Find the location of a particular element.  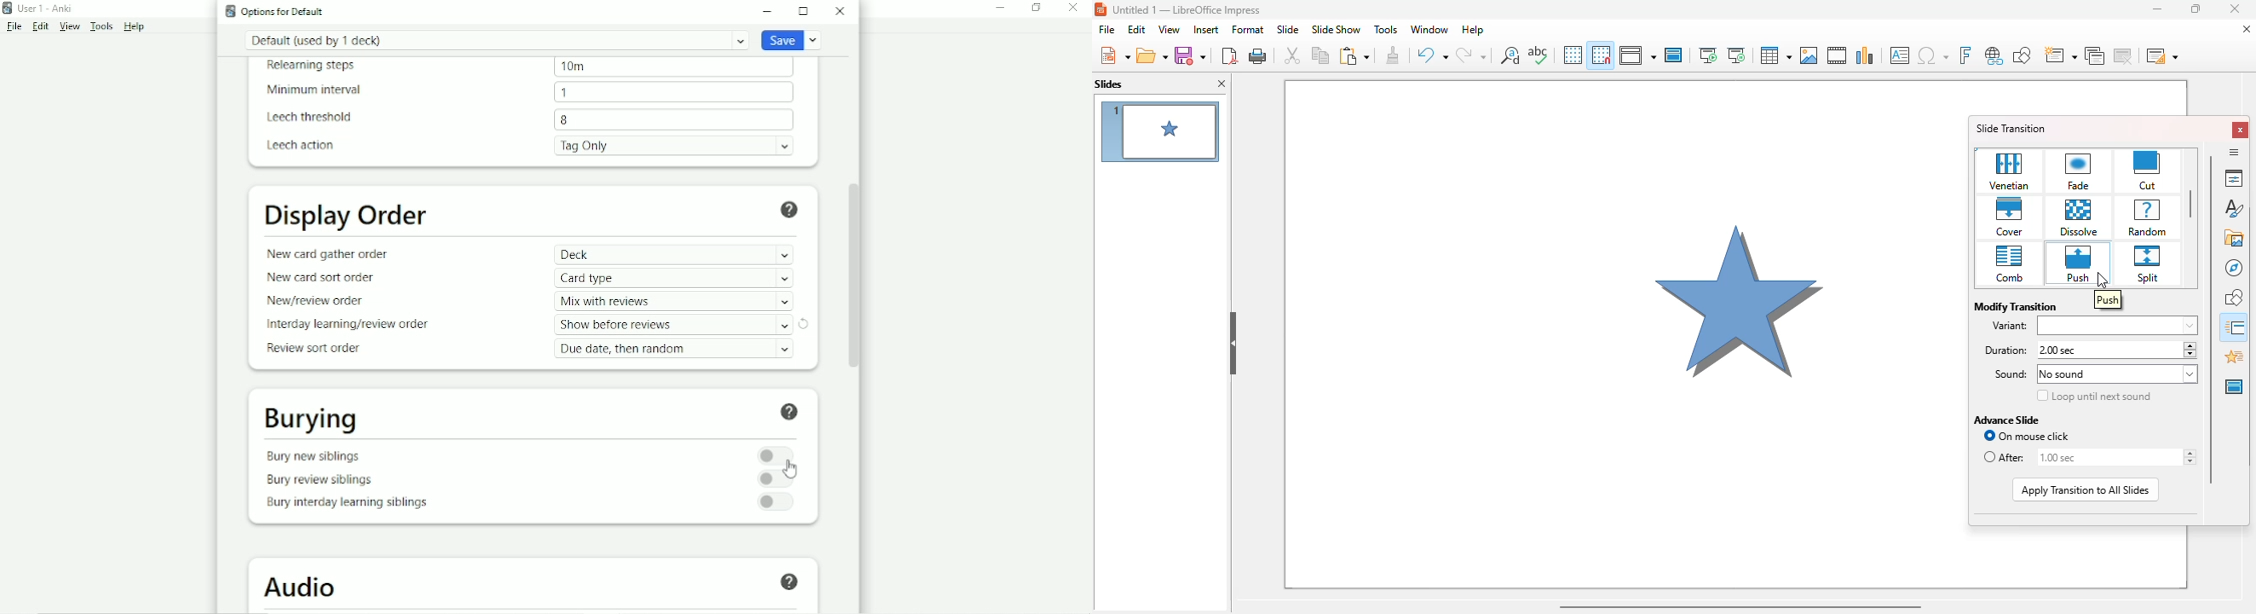

help is located at coordinates (1473, 31).